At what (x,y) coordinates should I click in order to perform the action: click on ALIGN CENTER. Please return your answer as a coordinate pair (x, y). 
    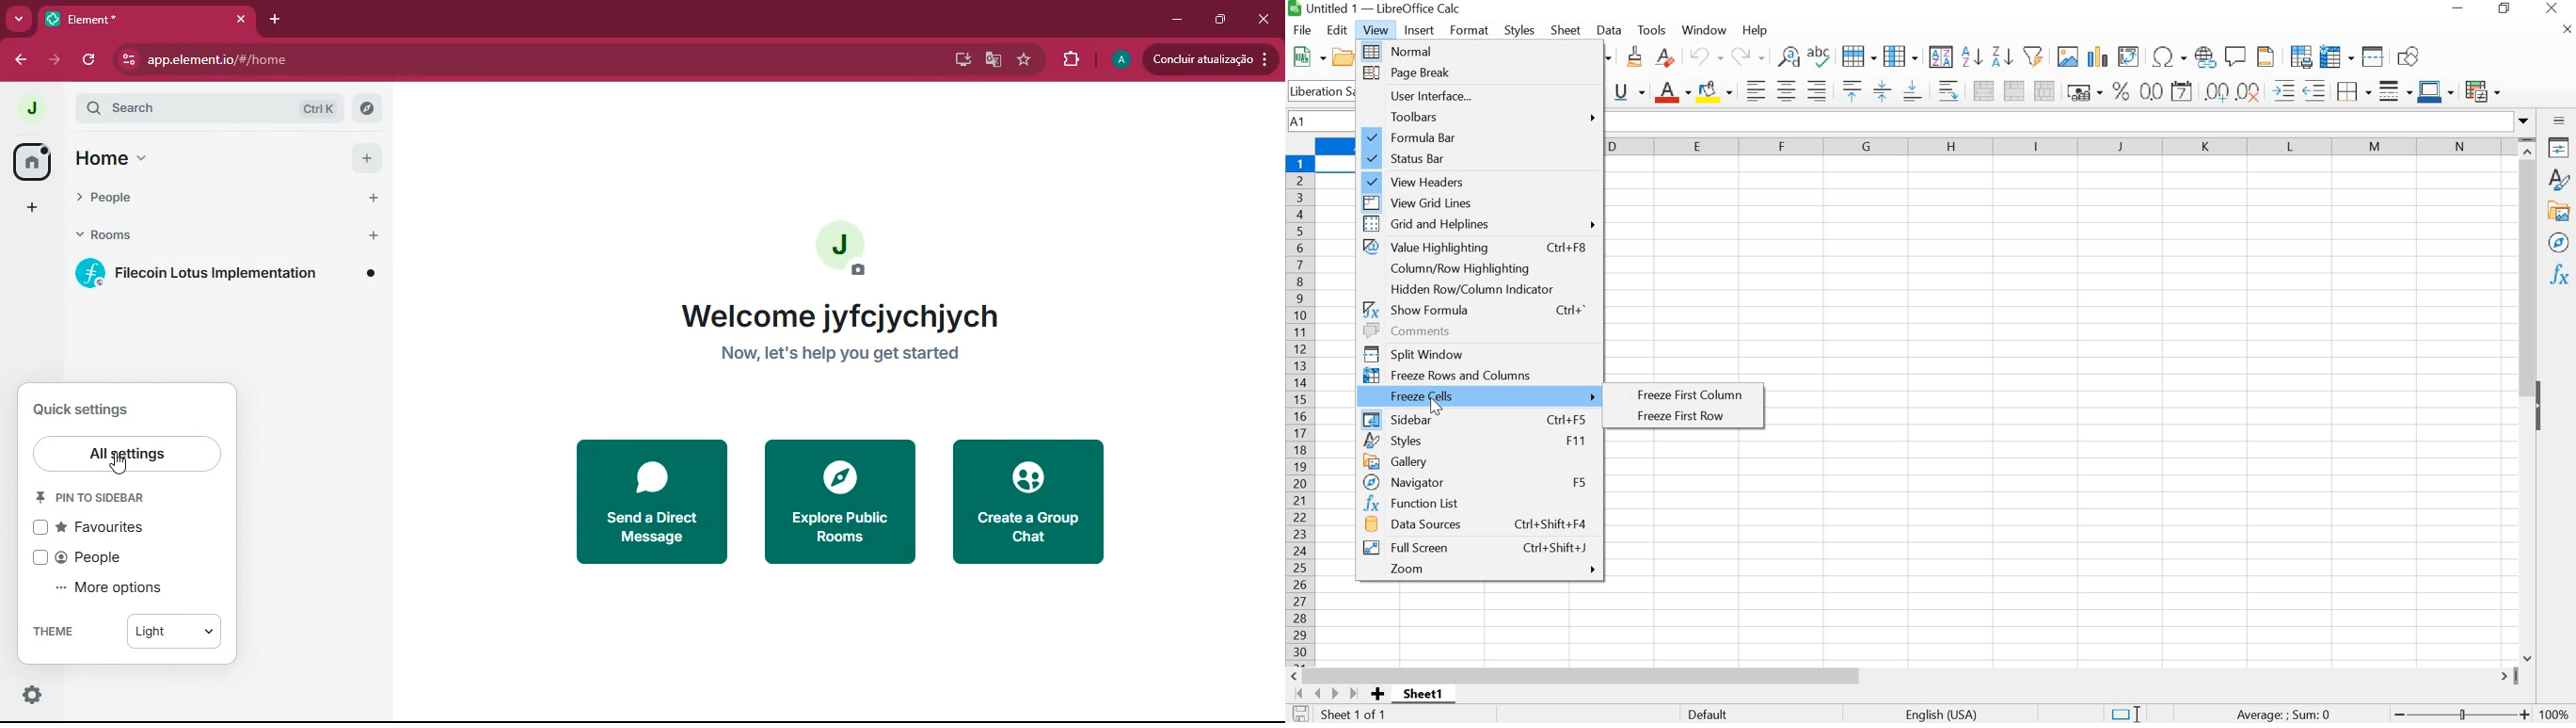
    Looking at the image, I should click on (1786, 92).